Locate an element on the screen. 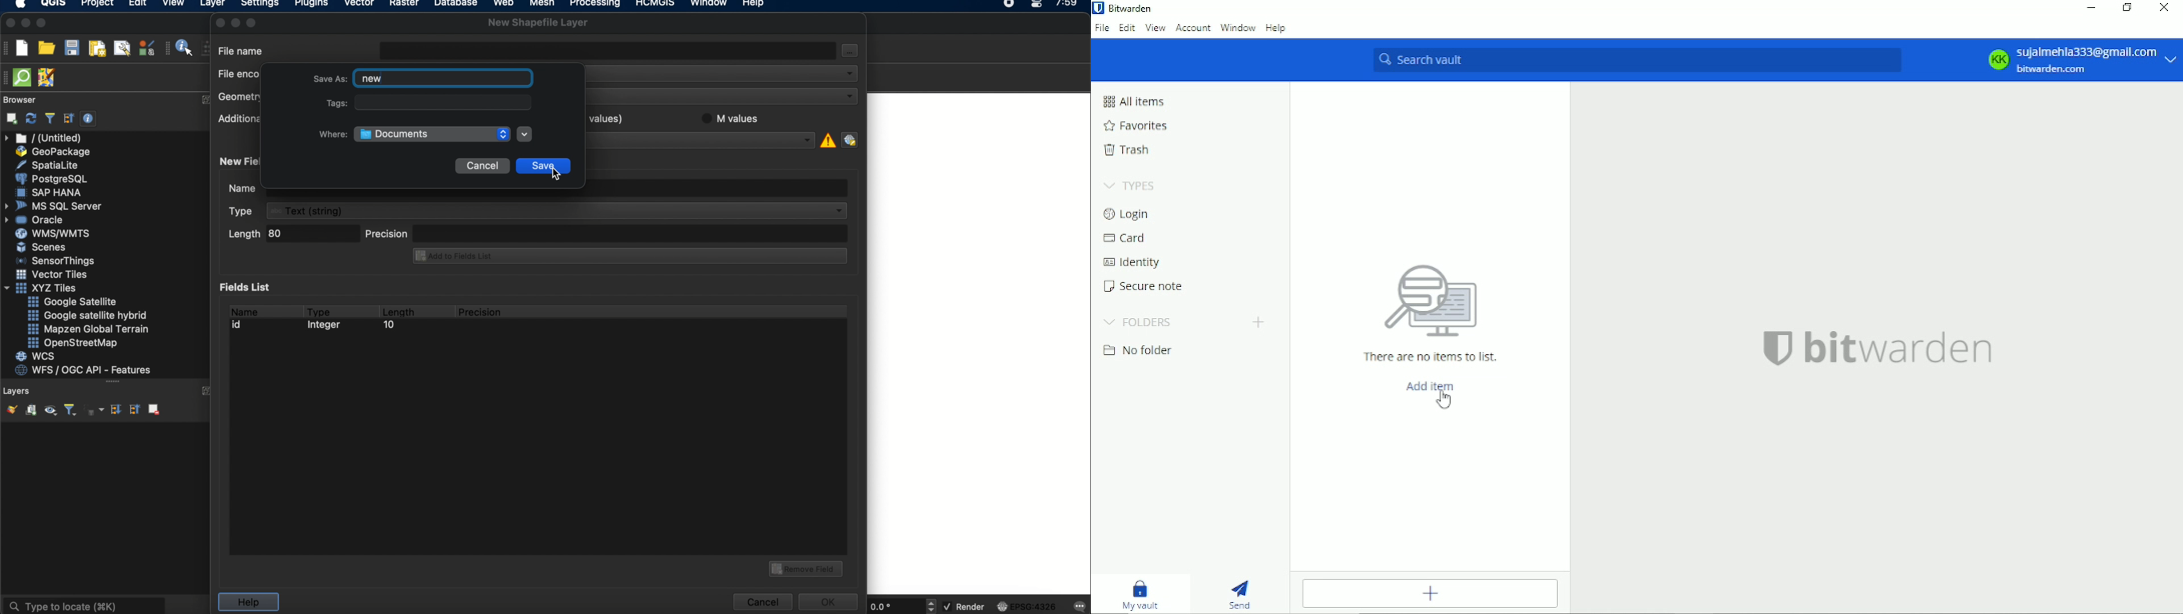 The height and width of the screenshot is (616, 2184). View is located at coordinates (1155, 28).